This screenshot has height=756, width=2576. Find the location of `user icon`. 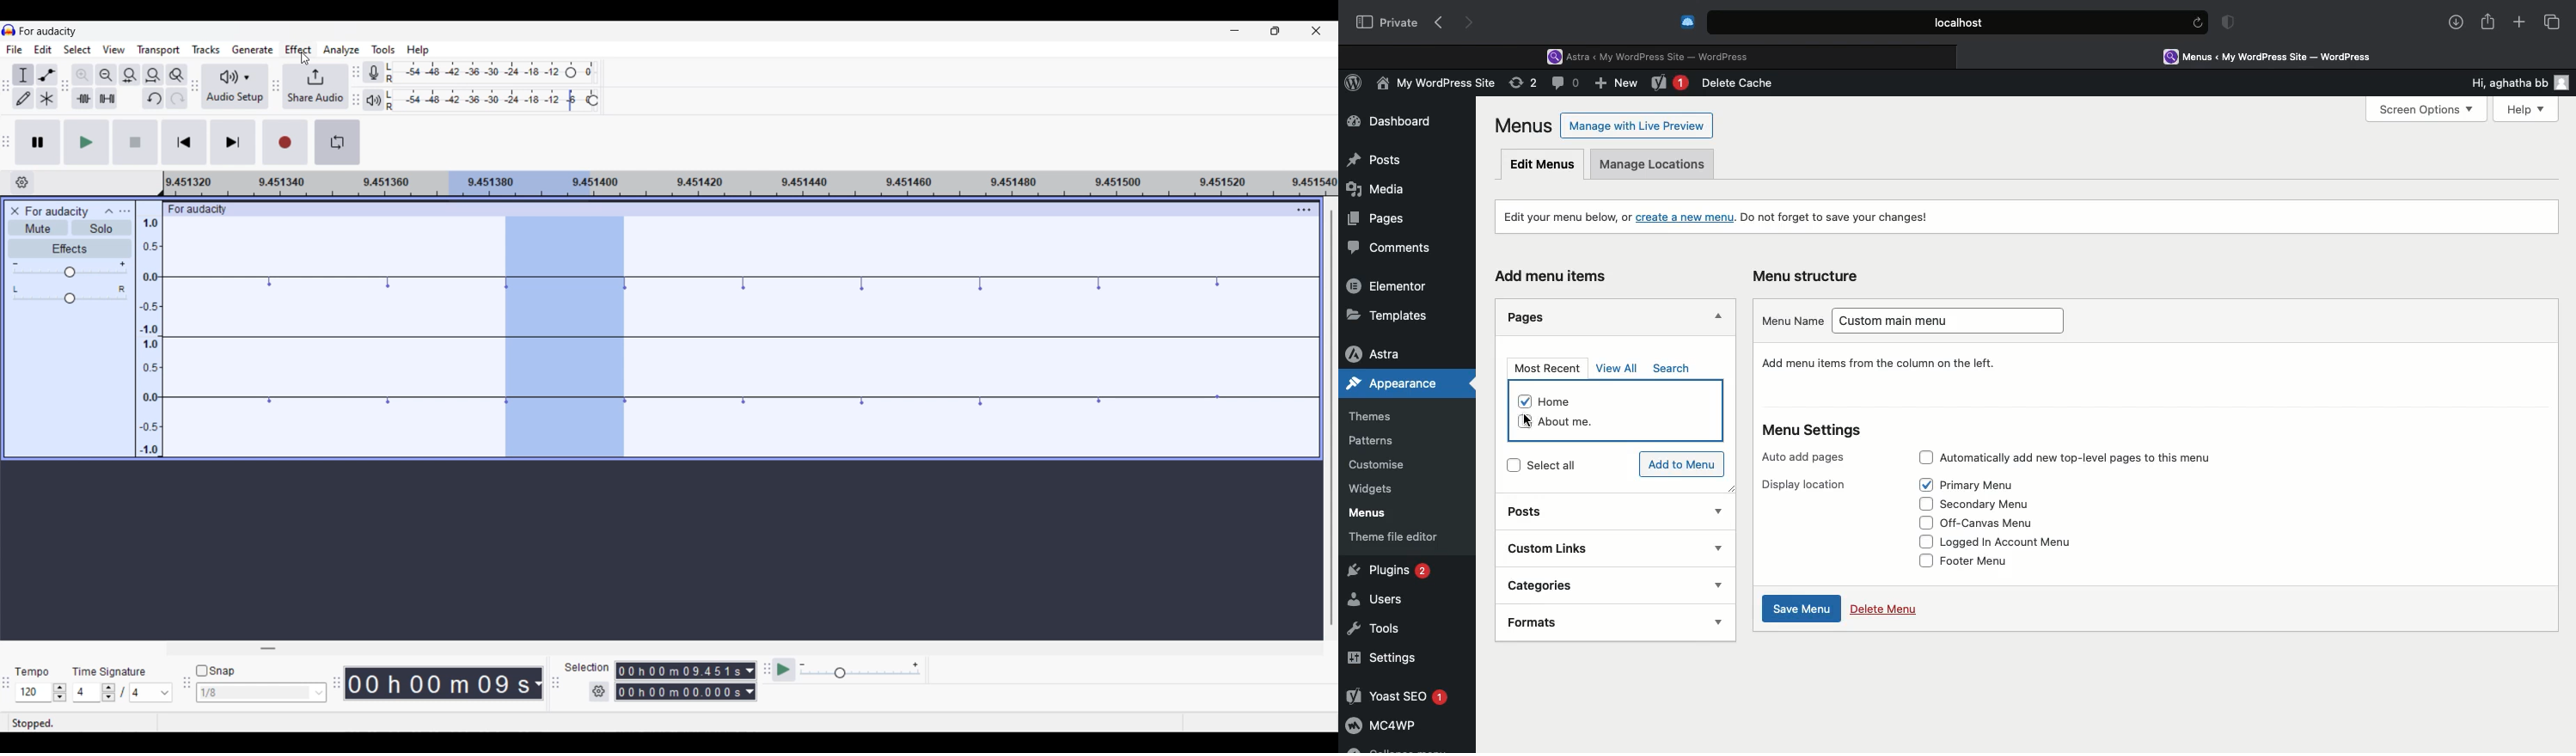

user icon is located at coordinates (2565, 83).